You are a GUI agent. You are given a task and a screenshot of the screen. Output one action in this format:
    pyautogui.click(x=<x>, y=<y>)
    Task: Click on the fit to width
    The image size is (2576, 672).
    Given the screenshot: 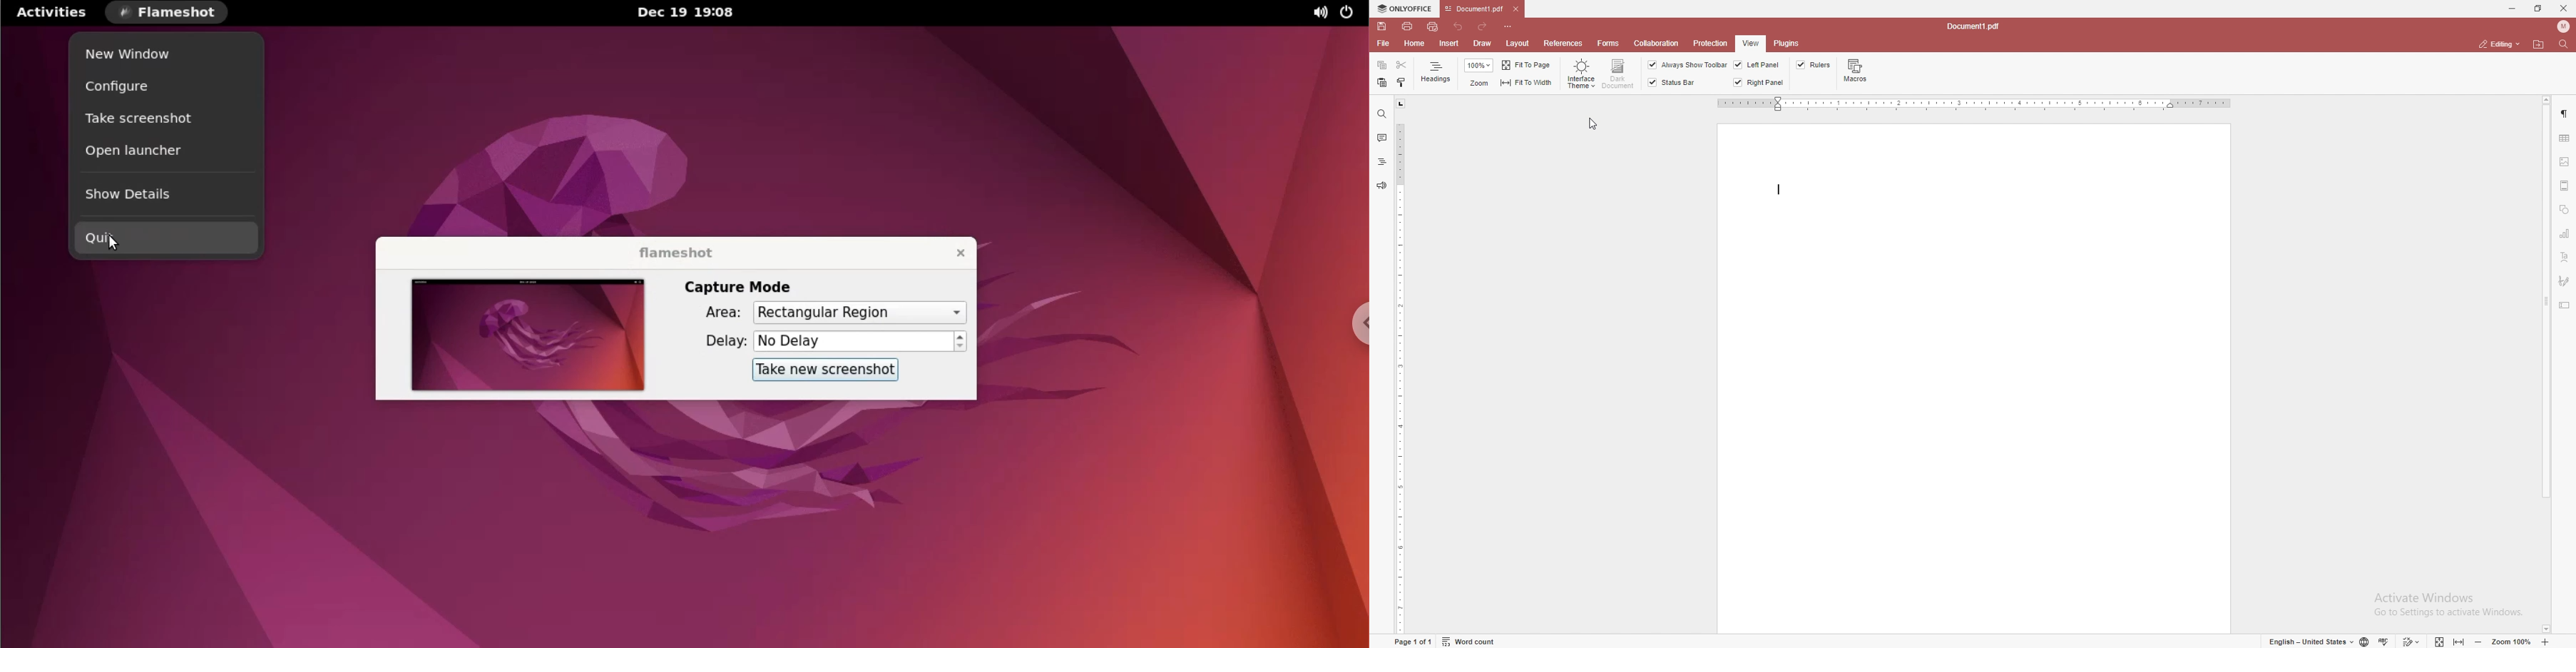 What is the action you would take?
    pyautogui.click(x=1526, y=83)
    